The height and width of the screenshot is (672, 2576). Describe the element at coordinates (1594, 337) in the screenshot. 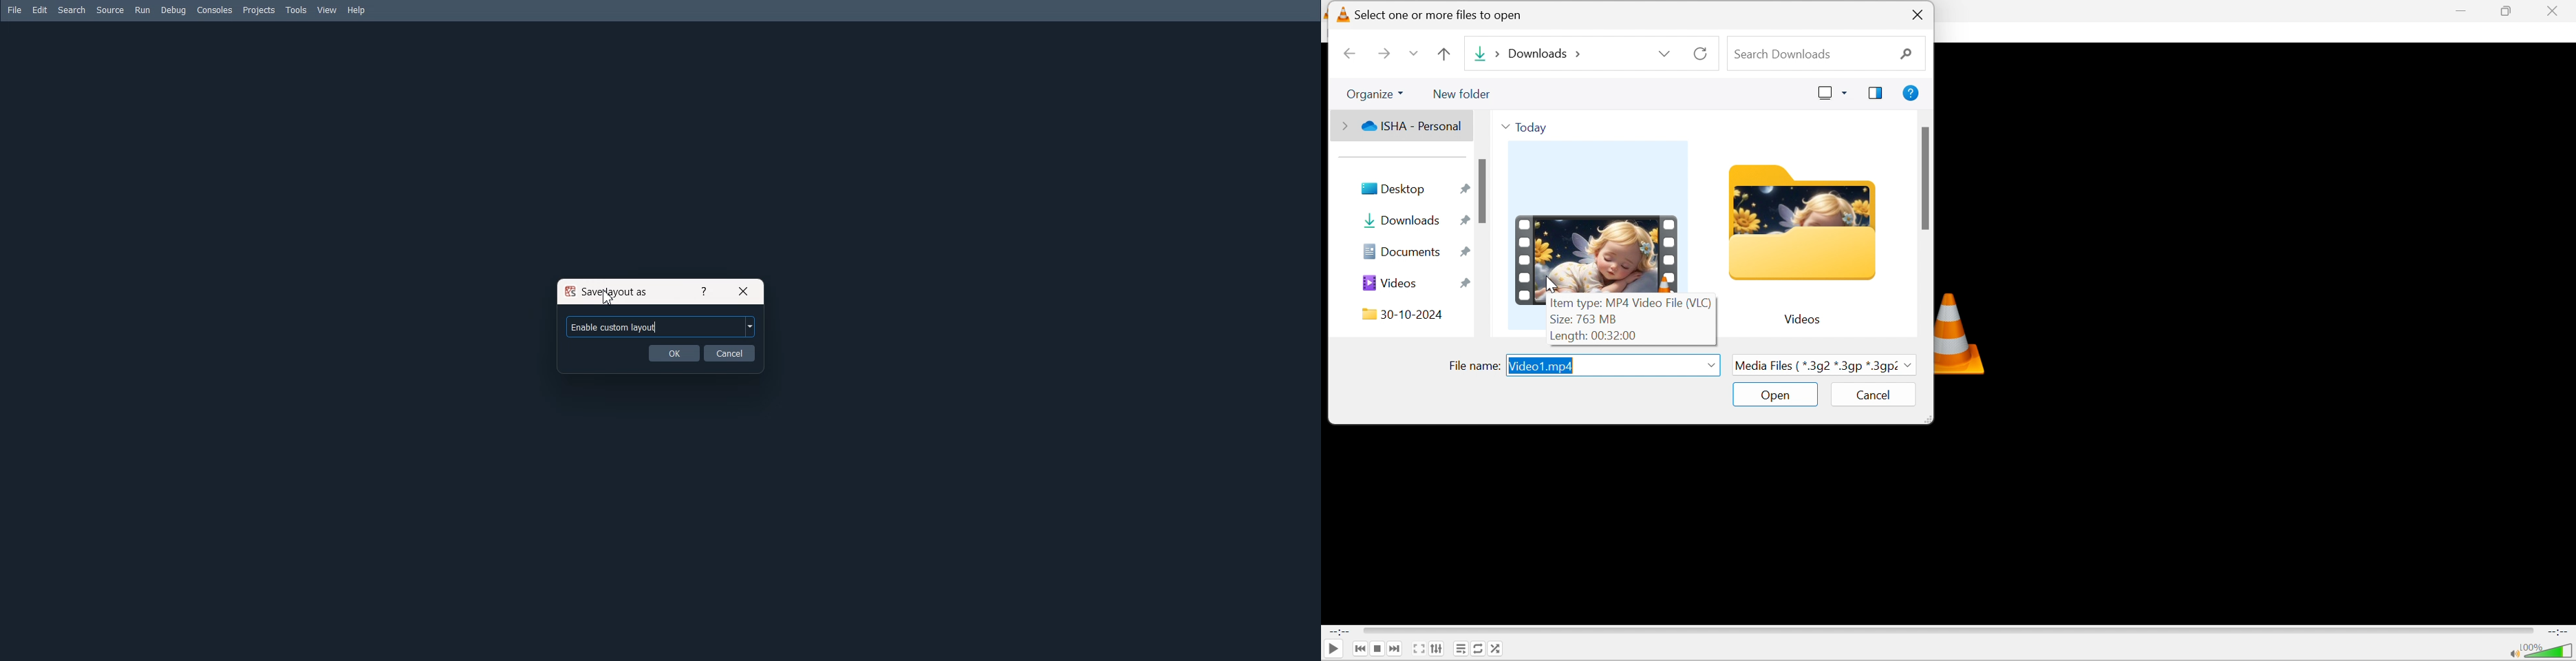

I see `Length: 00:32:00` at that location.